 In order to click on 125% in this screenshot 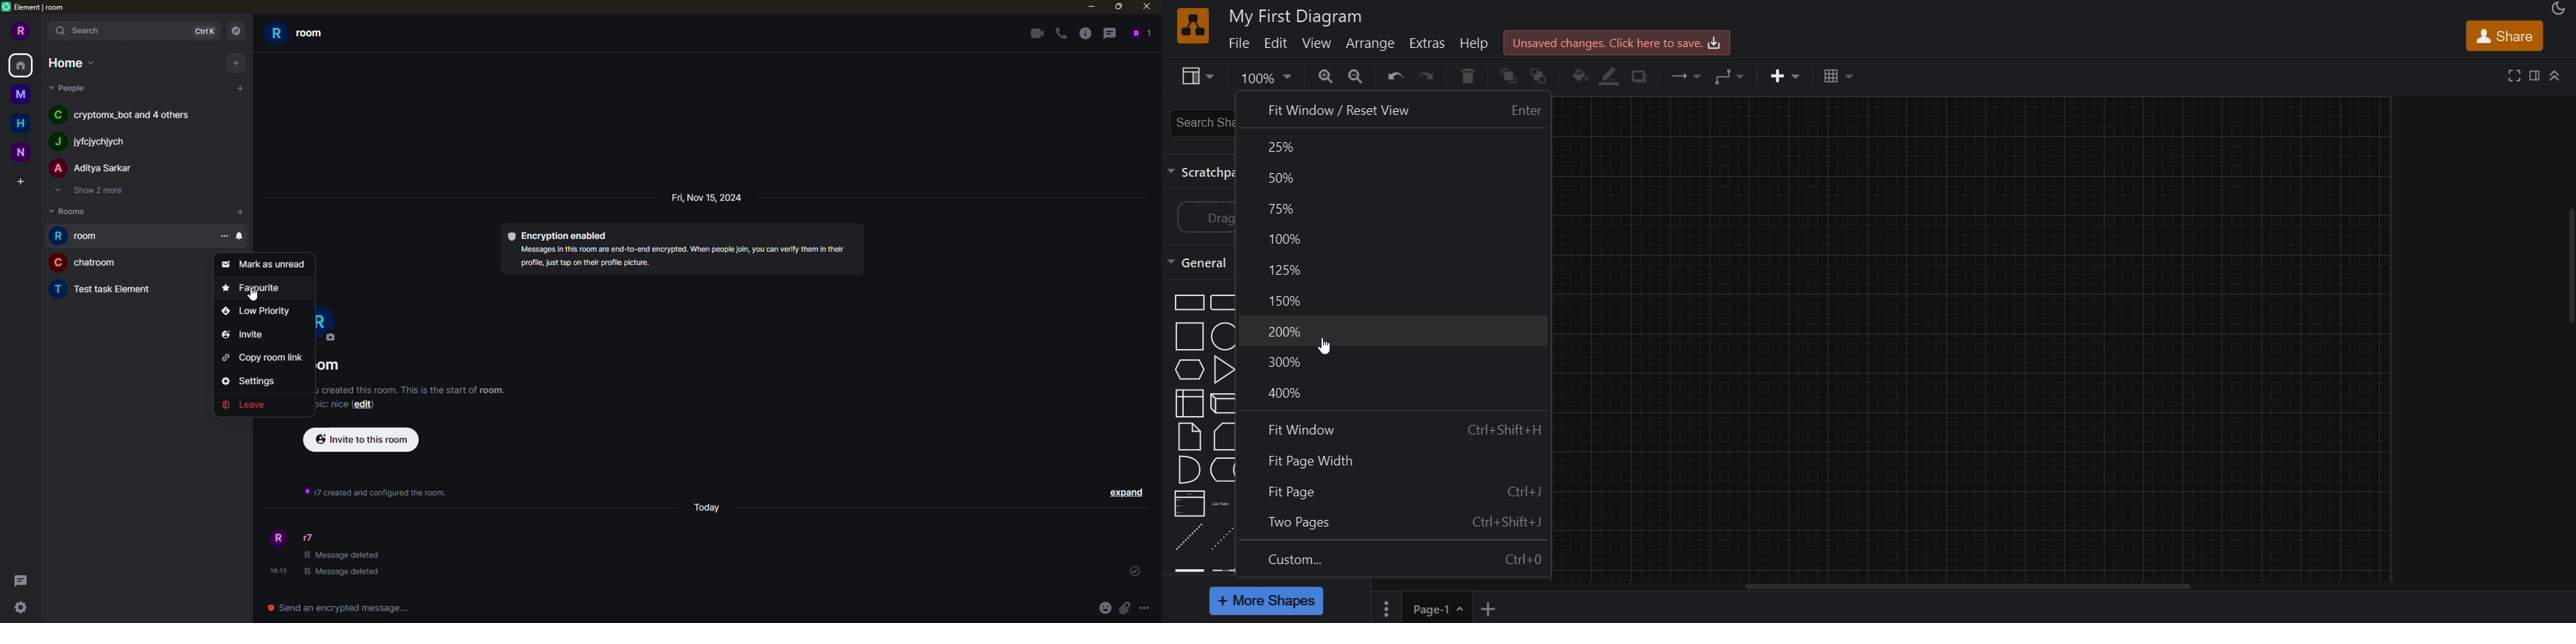, I will do `click(1397, 266)`.